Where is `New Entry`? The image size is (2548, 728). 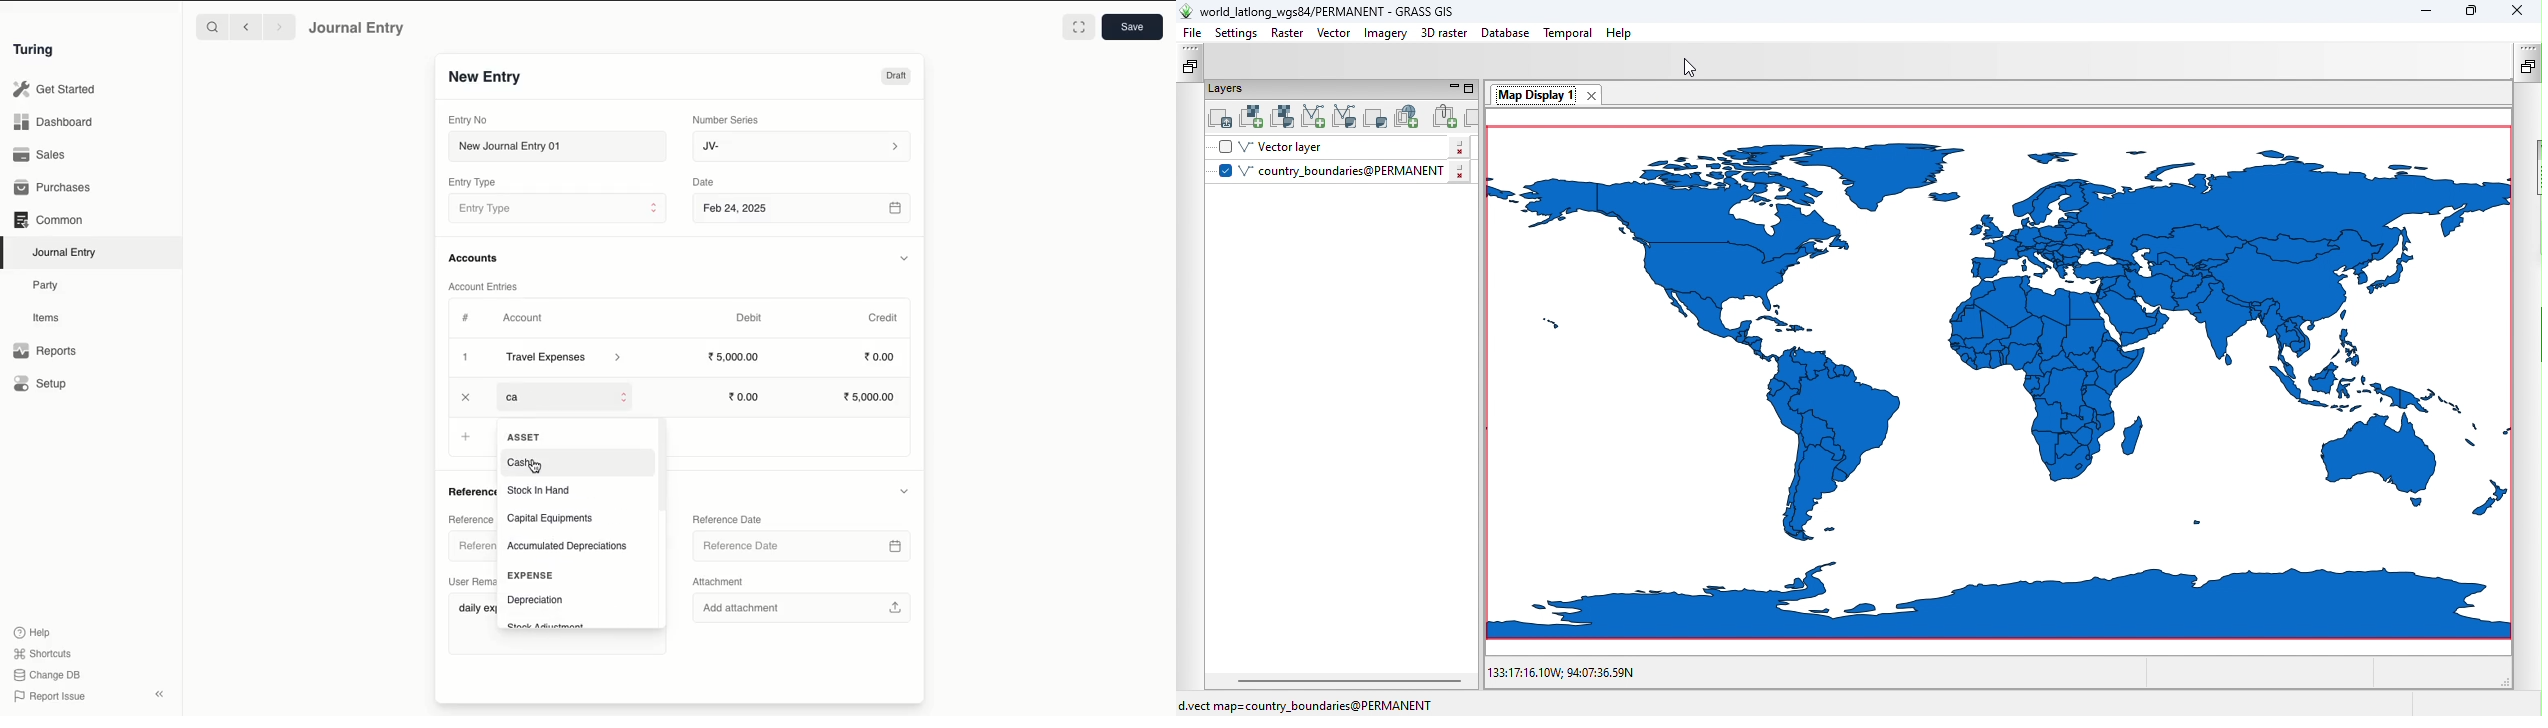 New Entry is located at coordinates (486, 78).